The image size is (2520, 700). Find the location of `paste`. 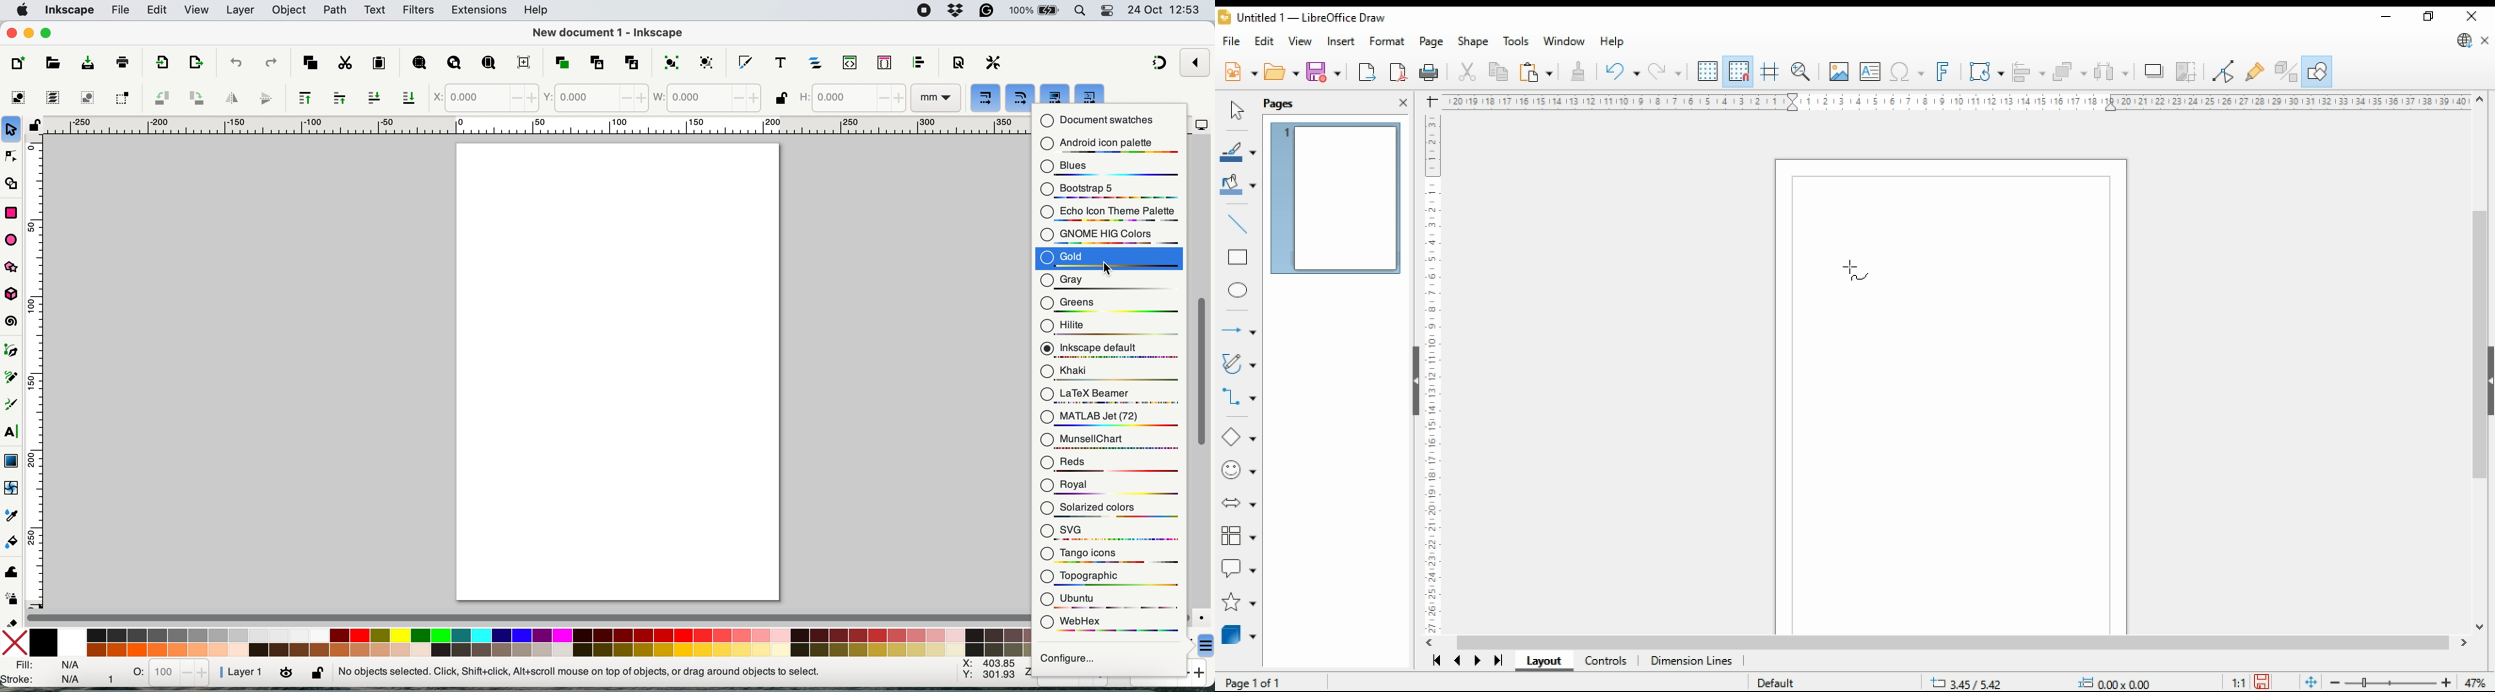

paste is located at coordinates (1535, 74).